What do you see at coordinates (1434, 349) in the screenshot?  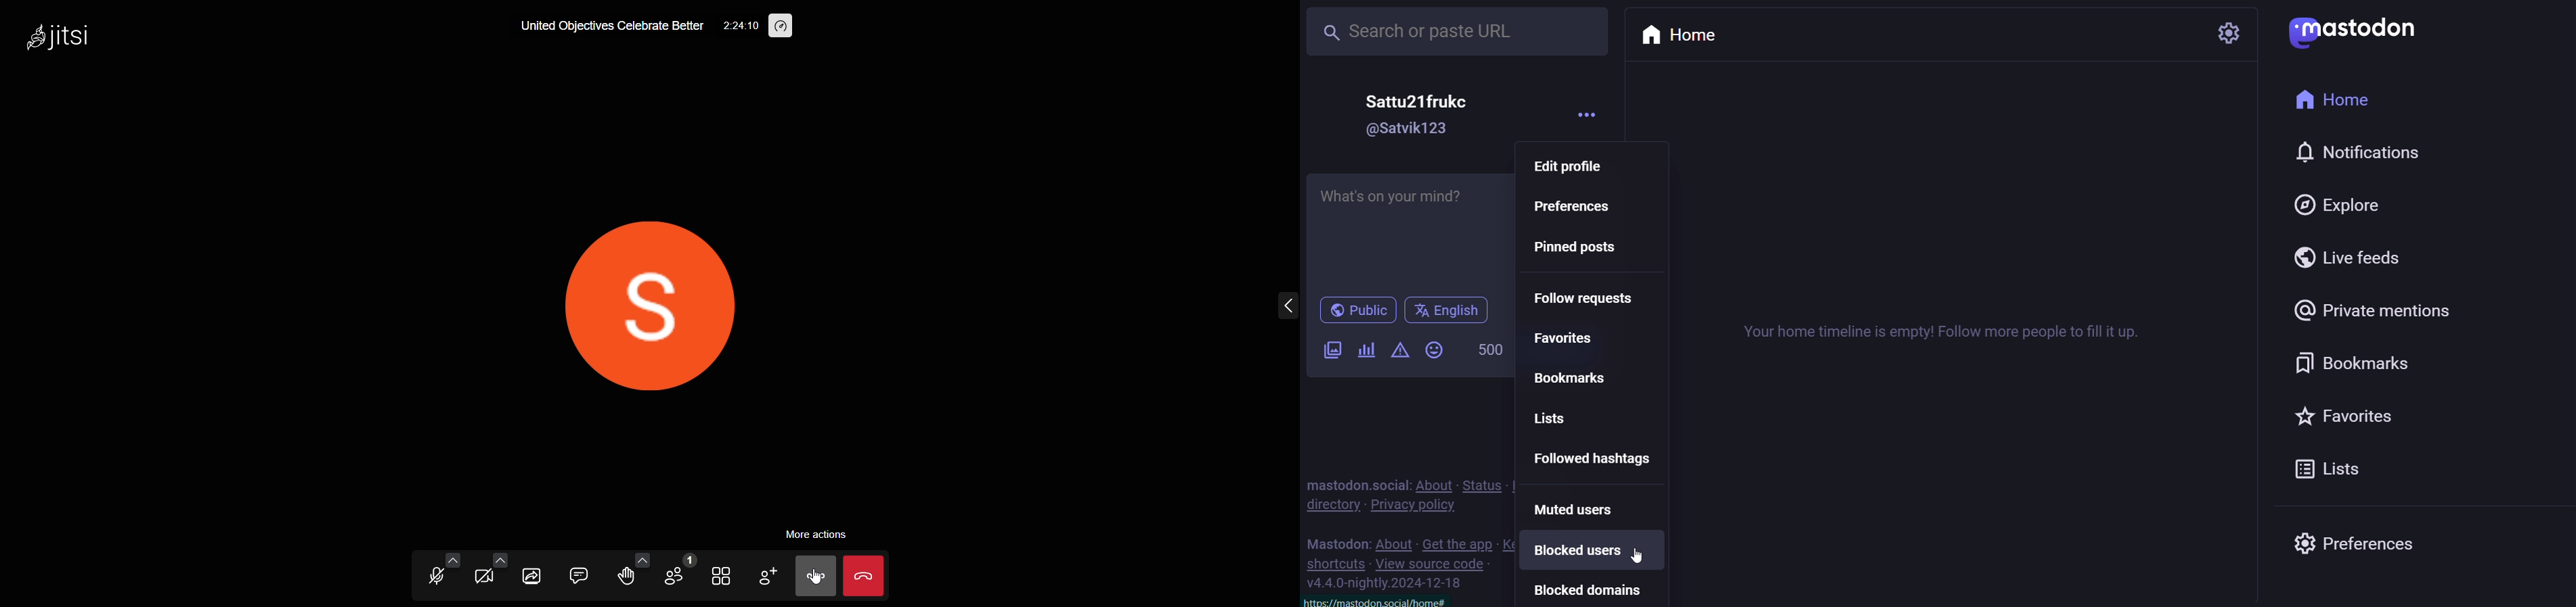 I see `emojis` at bounding box center [1434, 349].